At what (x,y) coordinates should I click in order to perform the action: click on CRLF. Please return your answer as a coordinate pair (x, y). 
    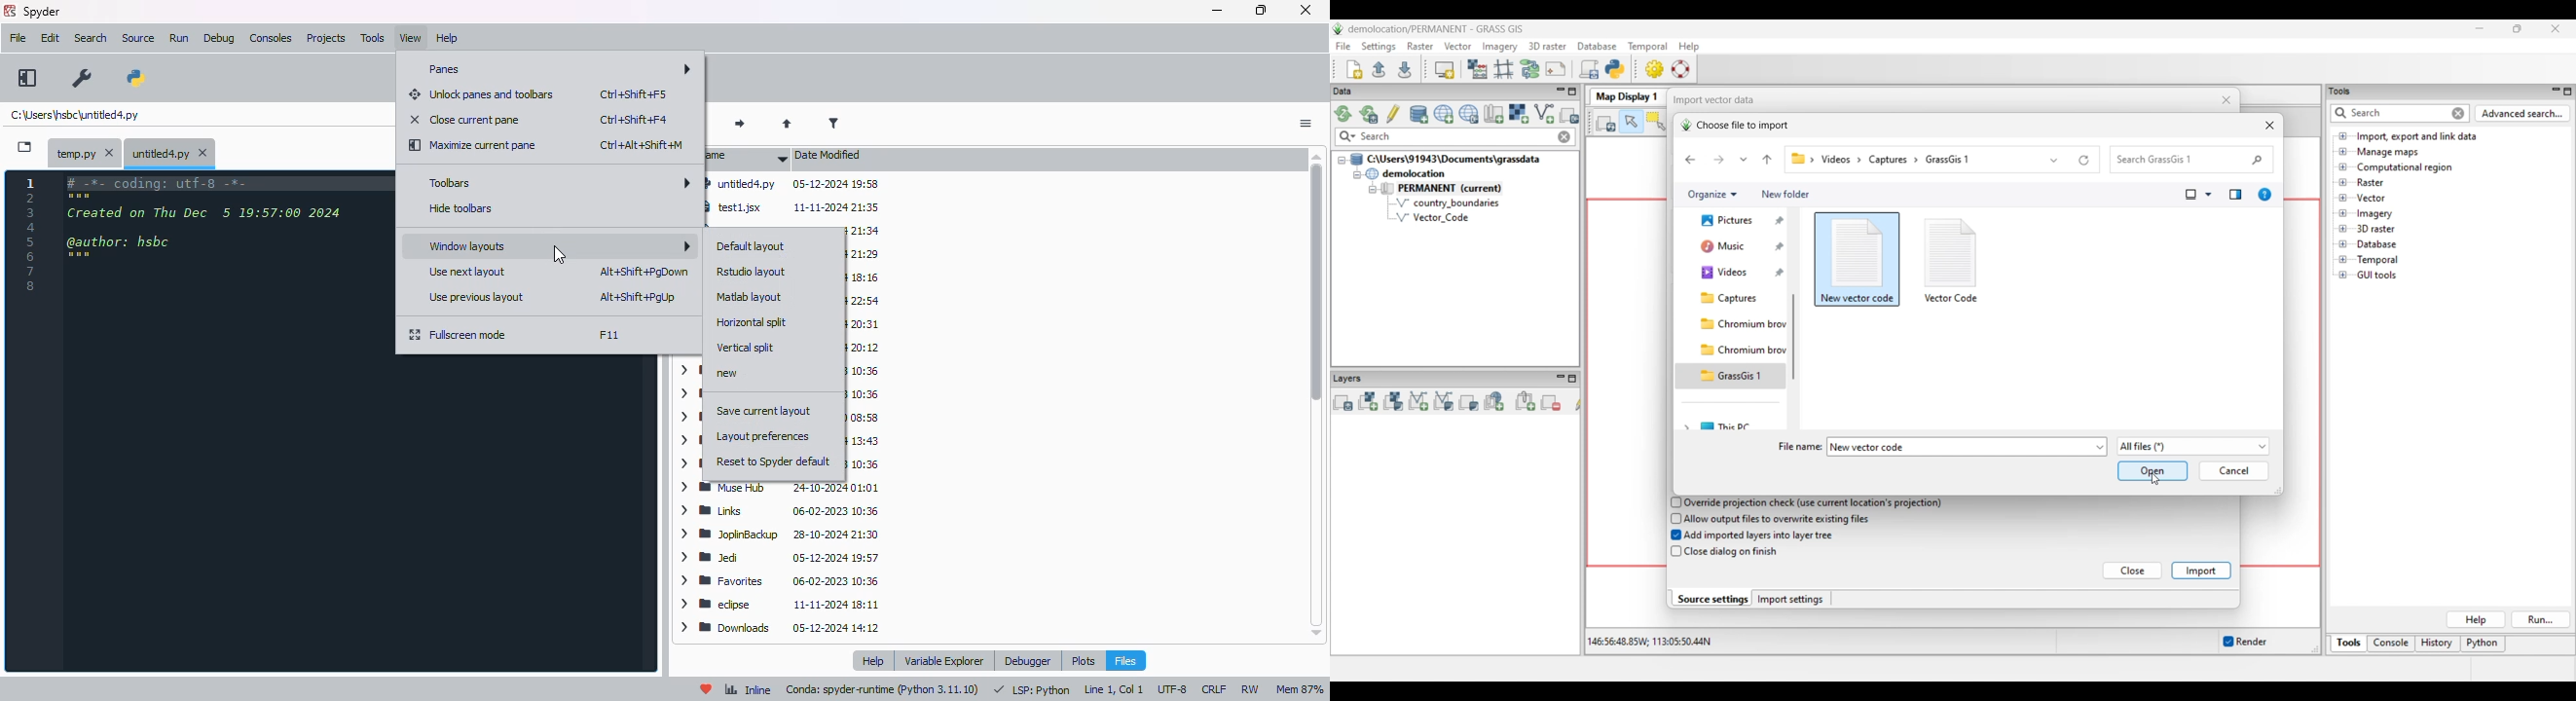
    Looking at the image, I should click on (1216, 688).